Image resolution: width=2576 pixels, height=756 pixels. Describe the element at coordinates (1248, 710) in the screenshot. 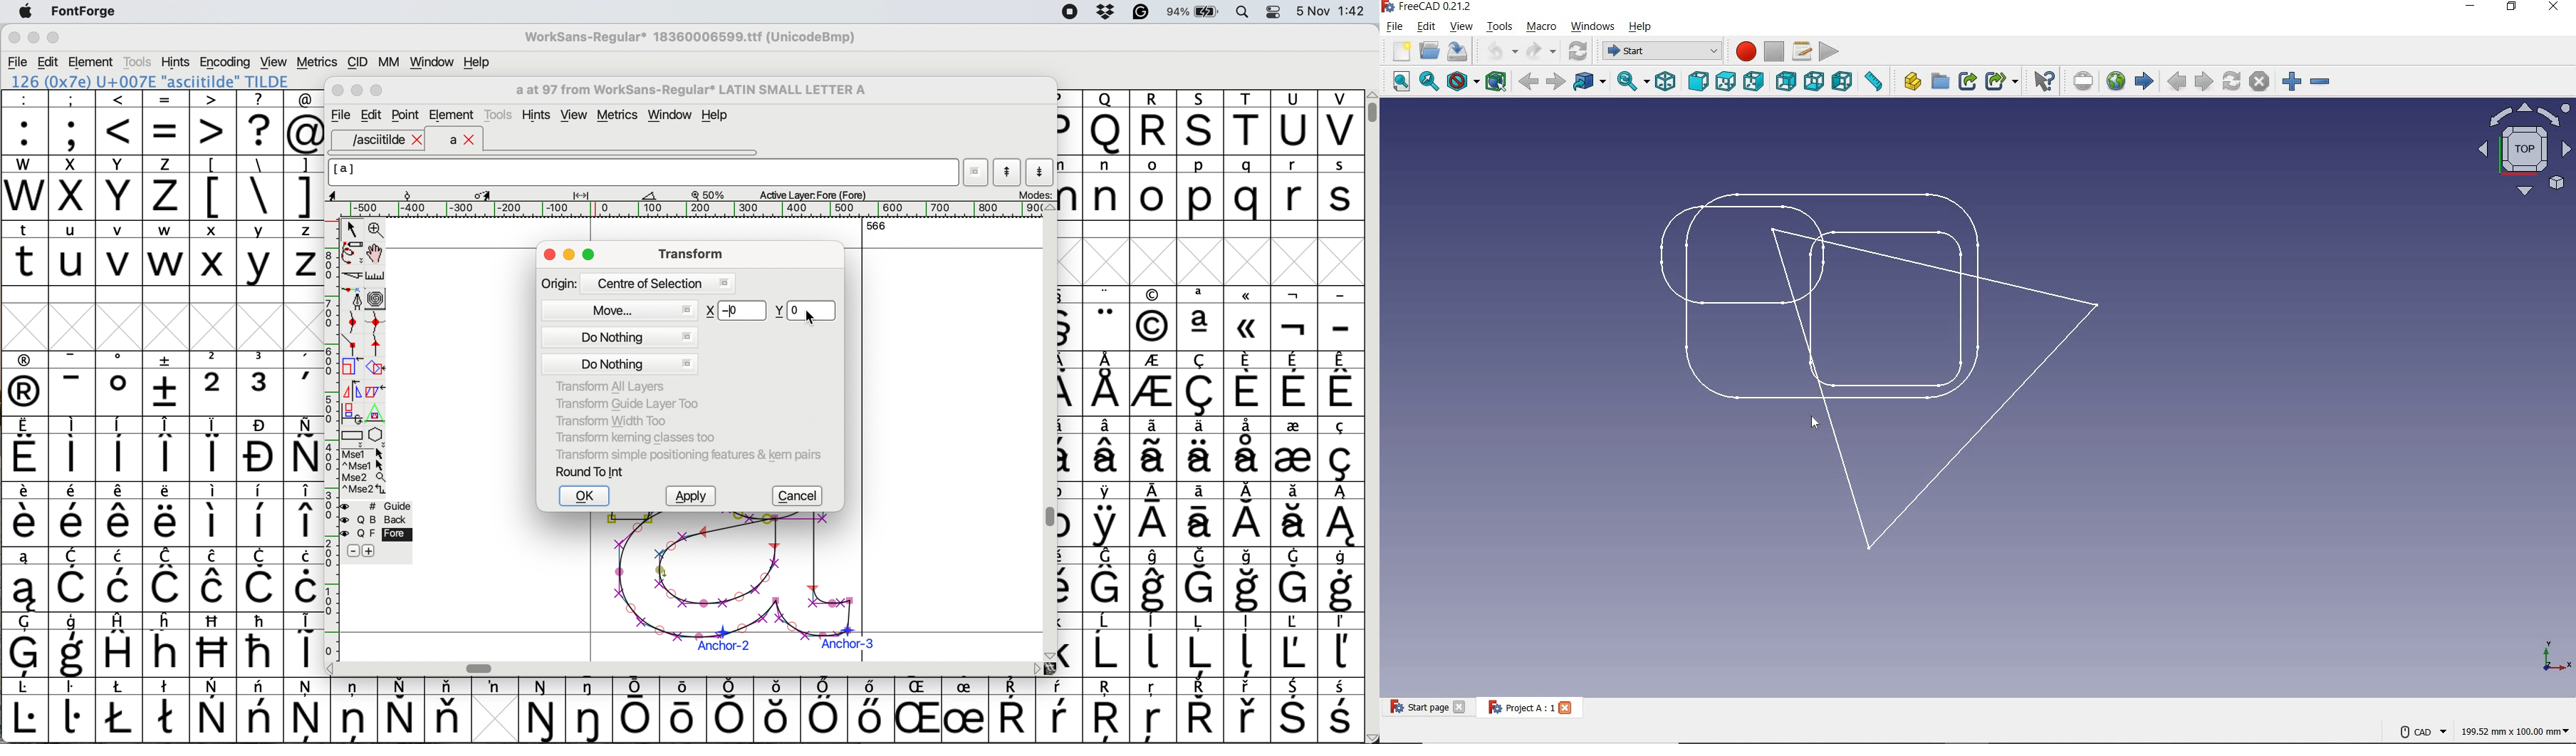

I see `symbol` at that location.